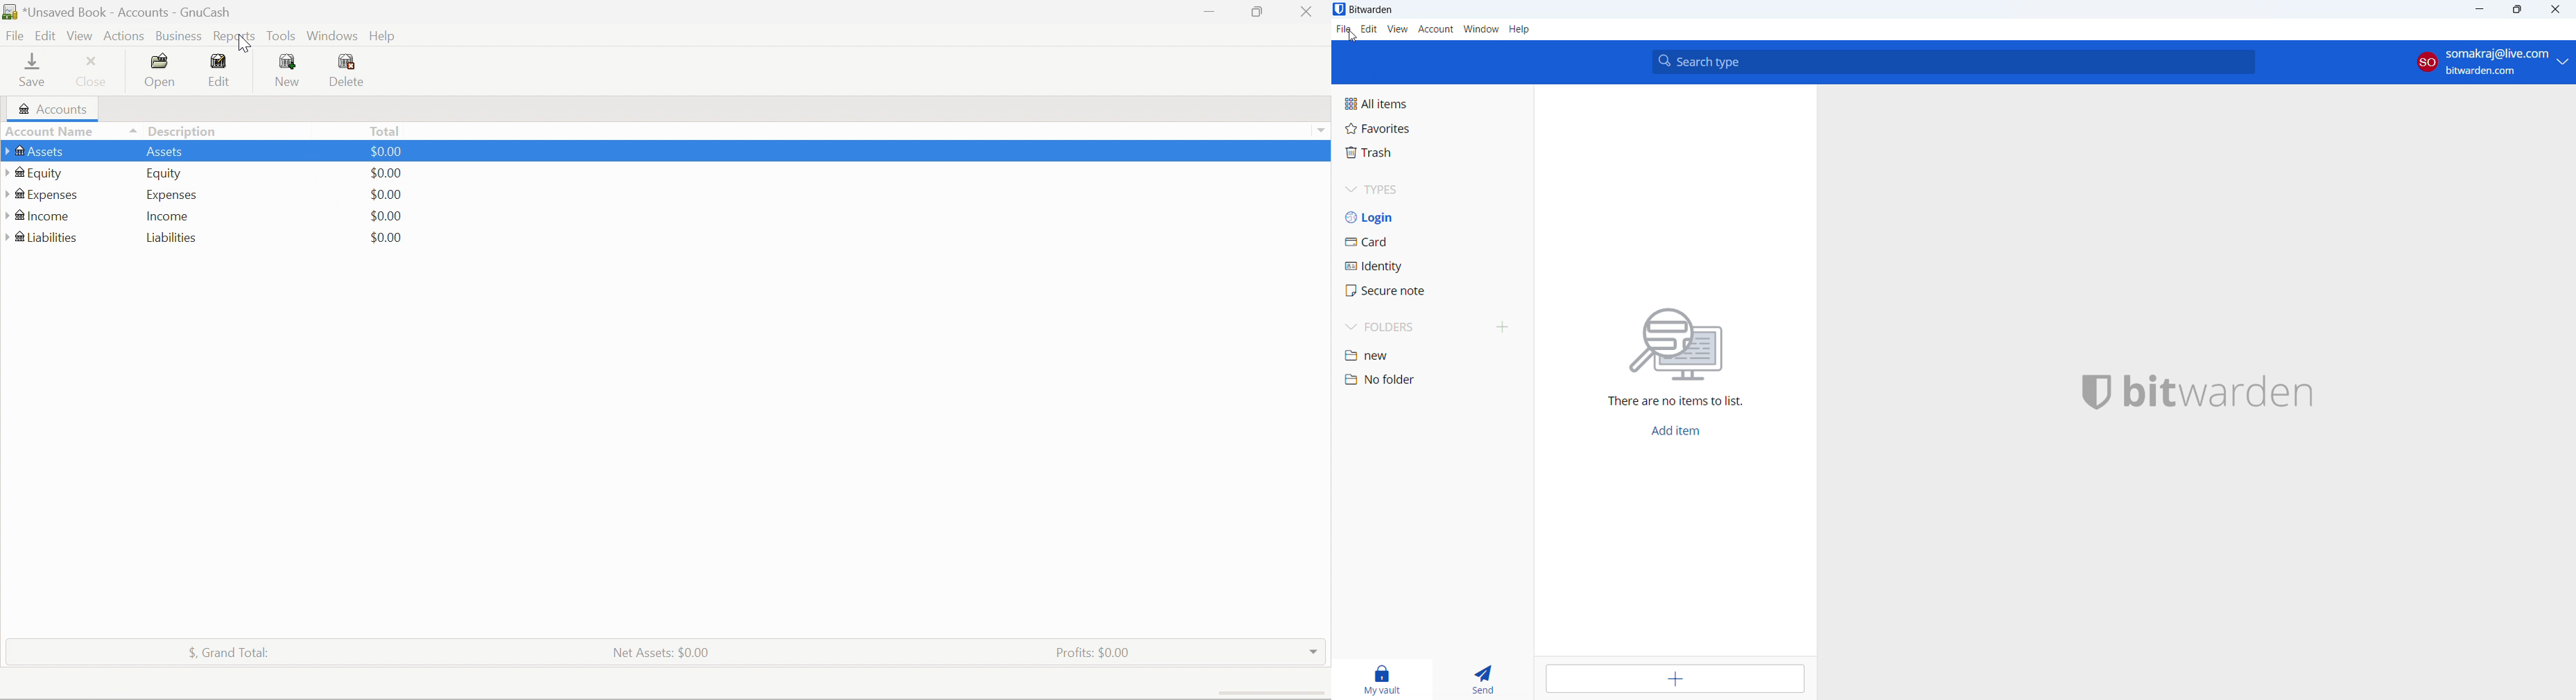 This screenshot has height=700, width=2576. Describe the element at coordinates (1431, 152) in the screenshot. I see `trash` at that location.